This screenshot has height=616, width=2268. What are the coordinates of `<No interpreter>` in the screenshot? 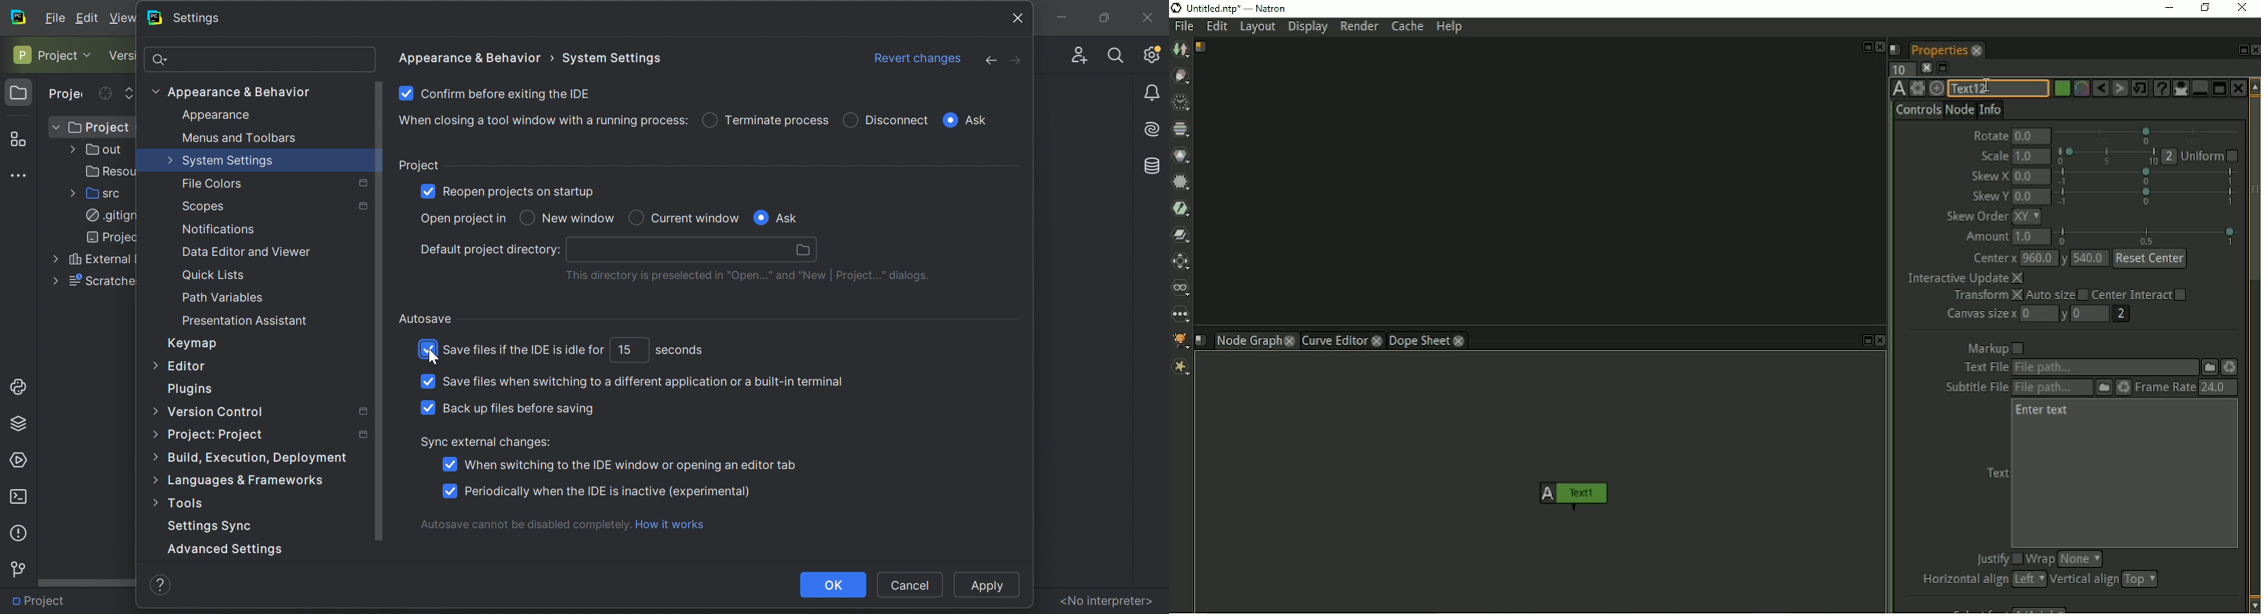 It's located at (1106, 600).